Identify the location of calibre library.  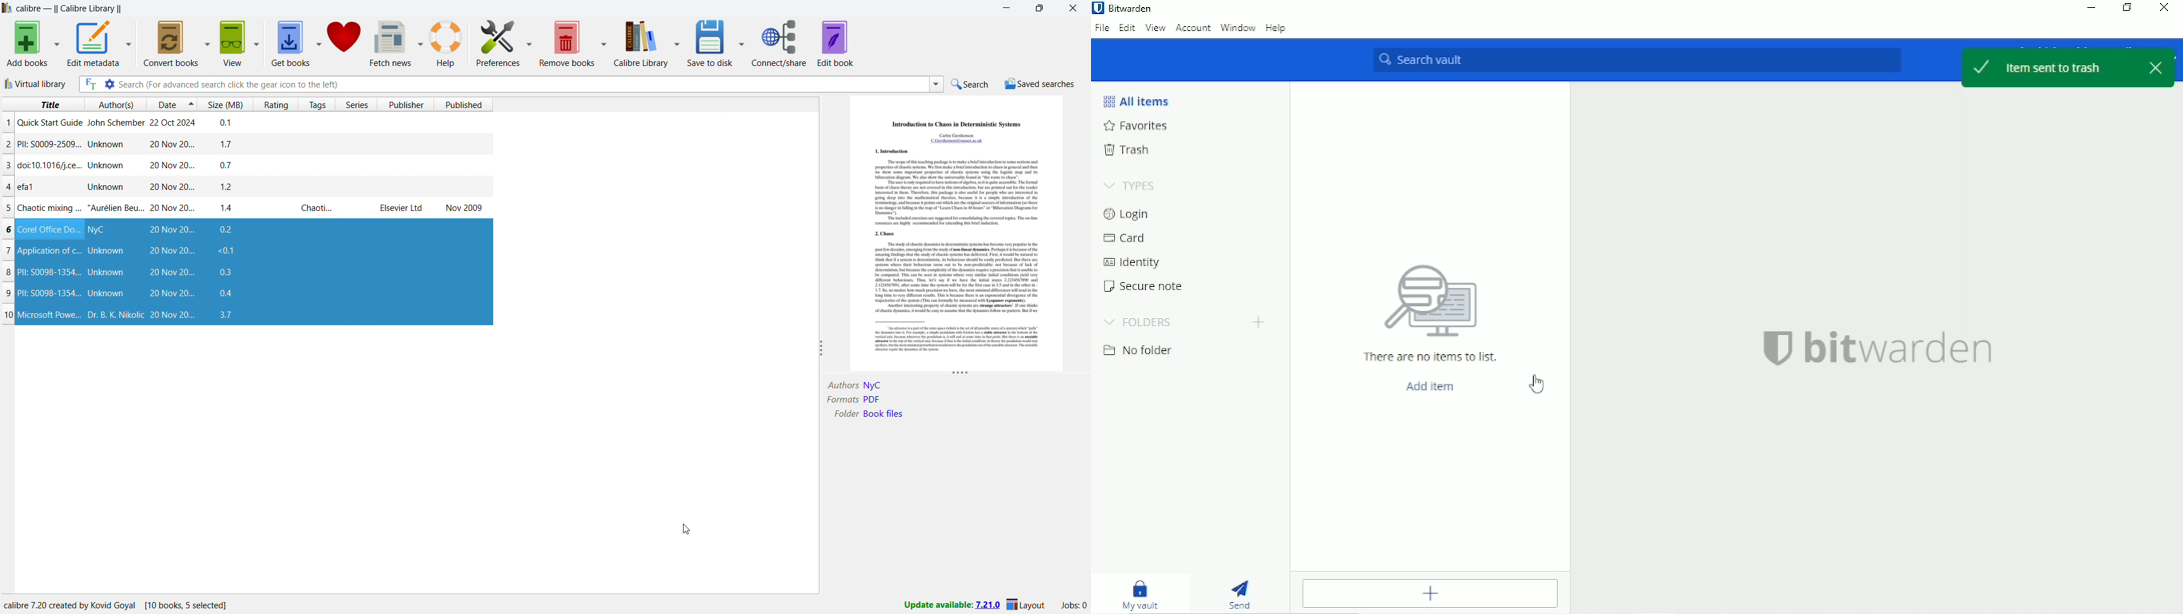
(641, 43).